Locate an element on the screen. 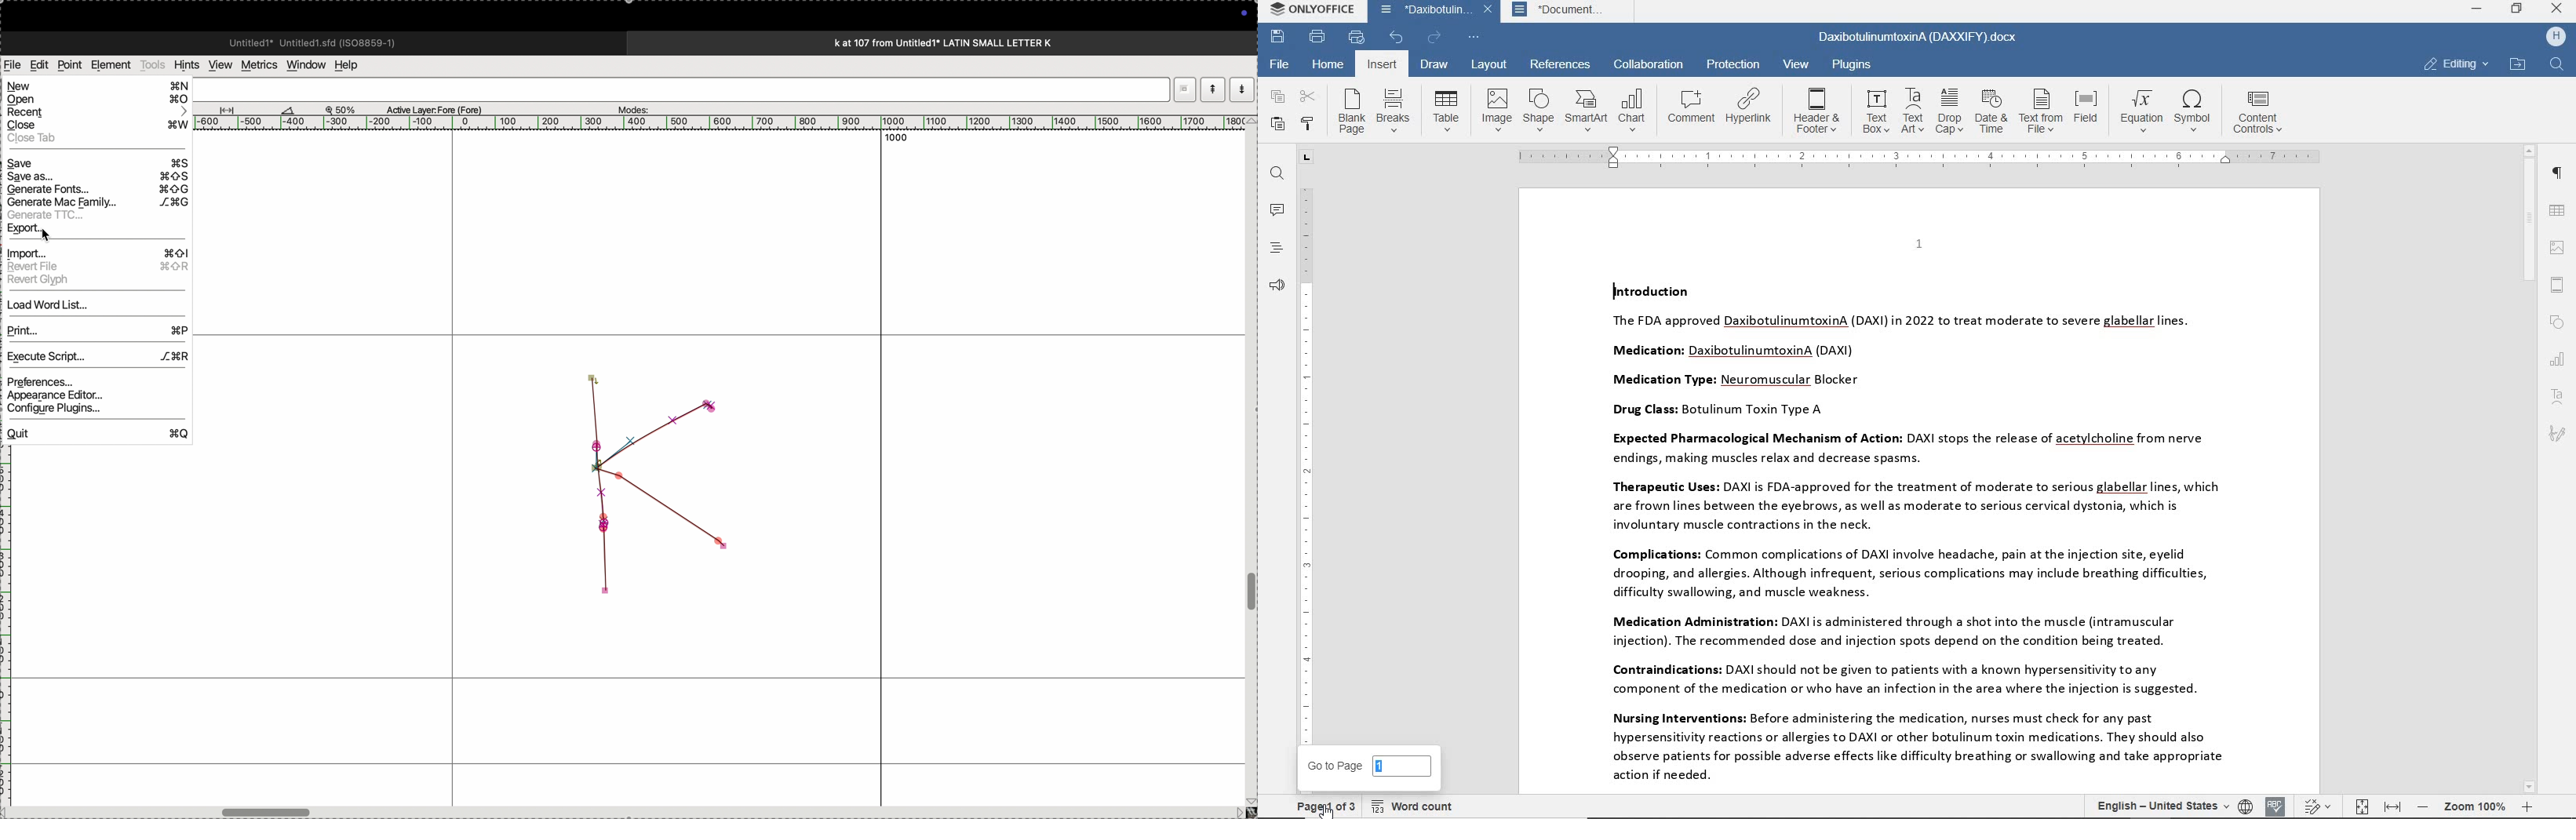 This screenshot has height=840, width=2576. import is located at coordinates (96, 251).